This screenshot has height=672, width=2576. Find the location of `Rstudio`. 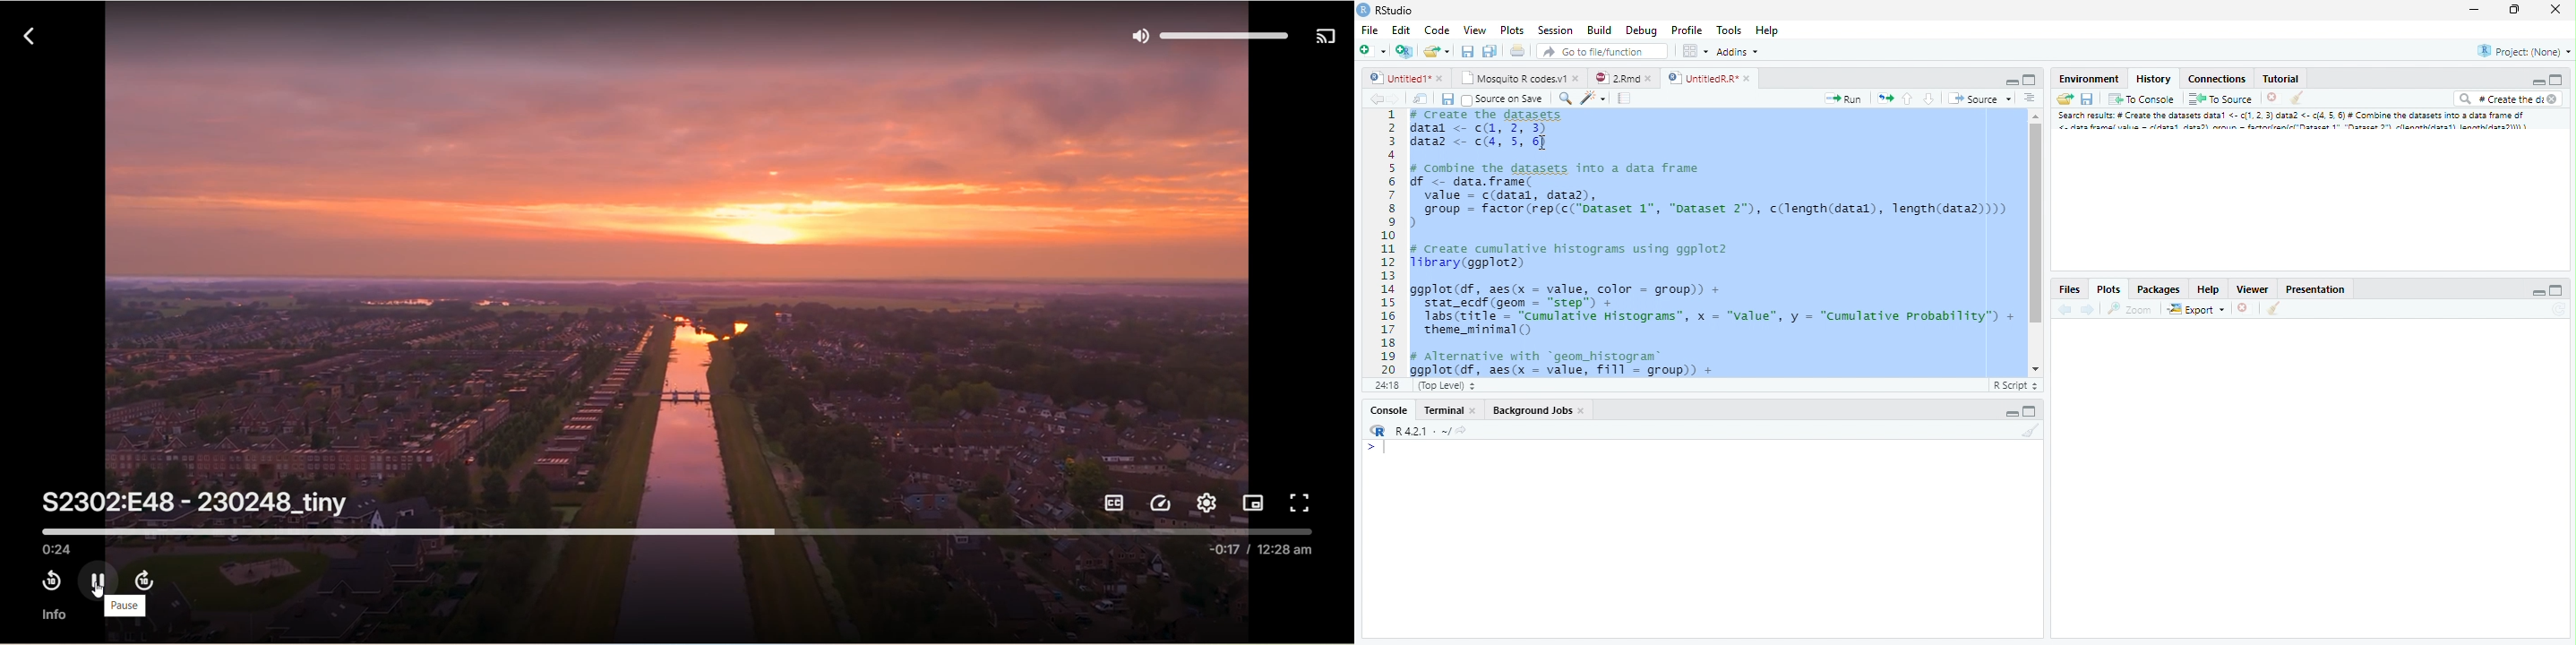

Rstudio is located at coordinates (1385, 9).